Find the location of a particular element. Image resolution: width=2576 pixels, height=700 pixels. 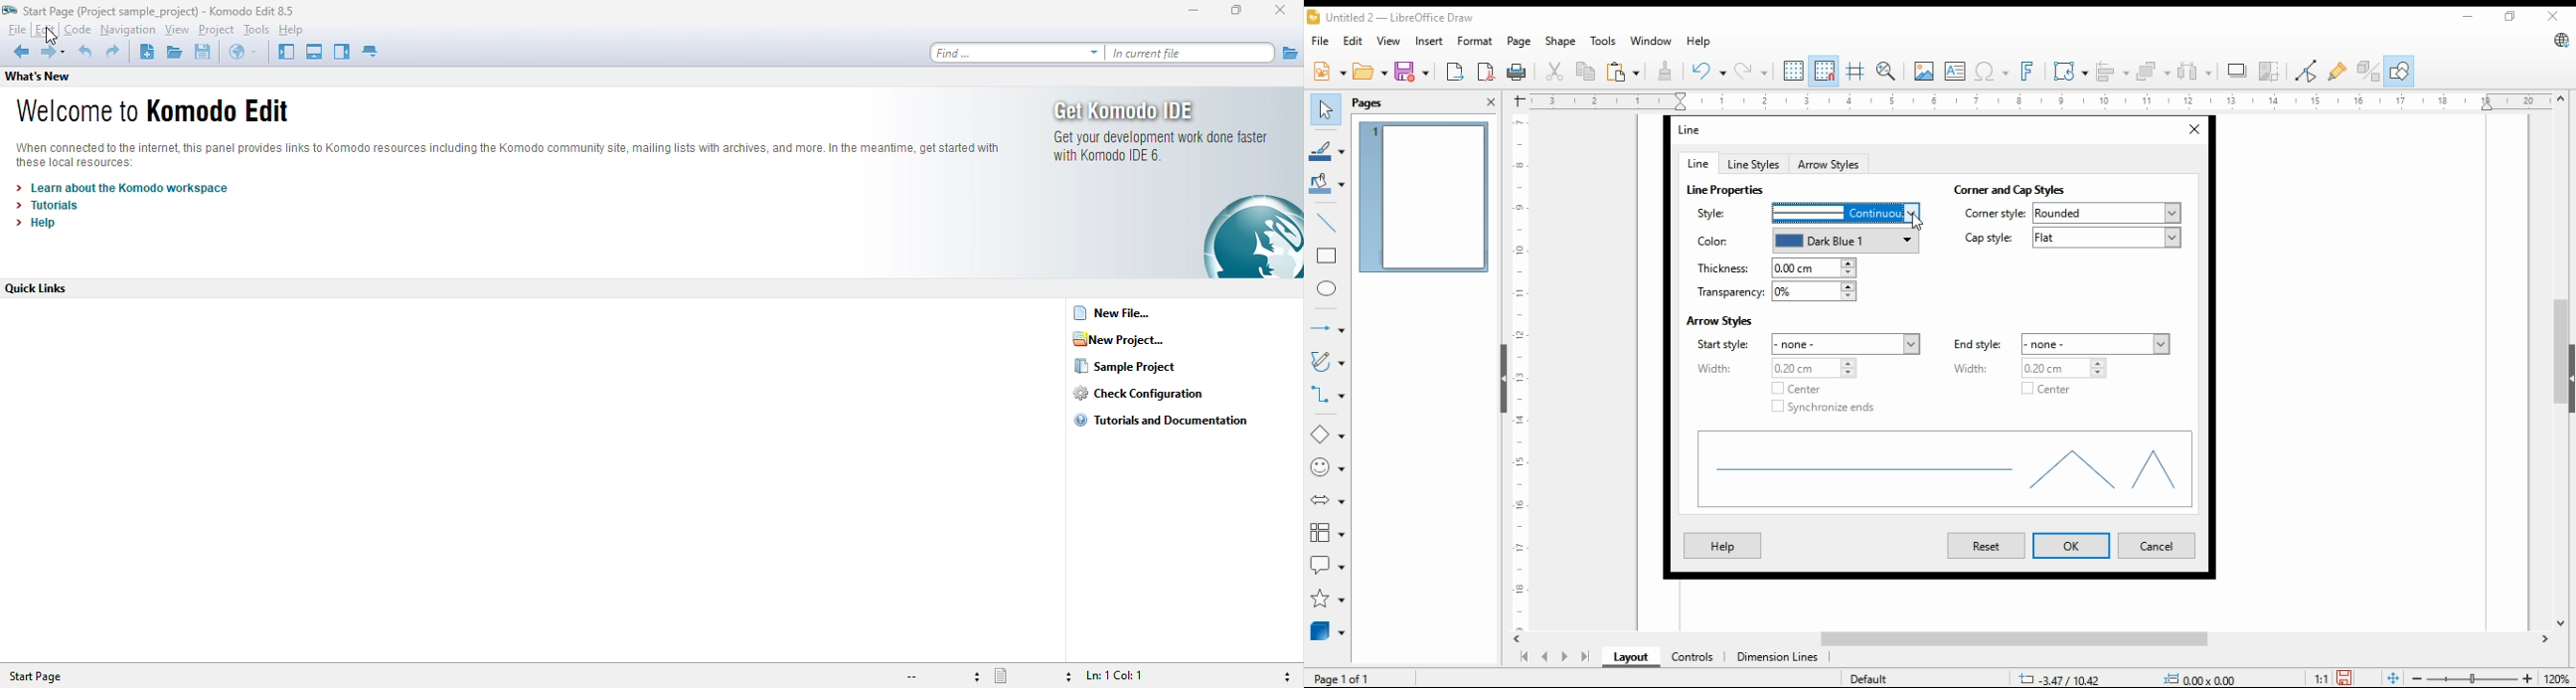

crop is located at coordinates (2272, 71).